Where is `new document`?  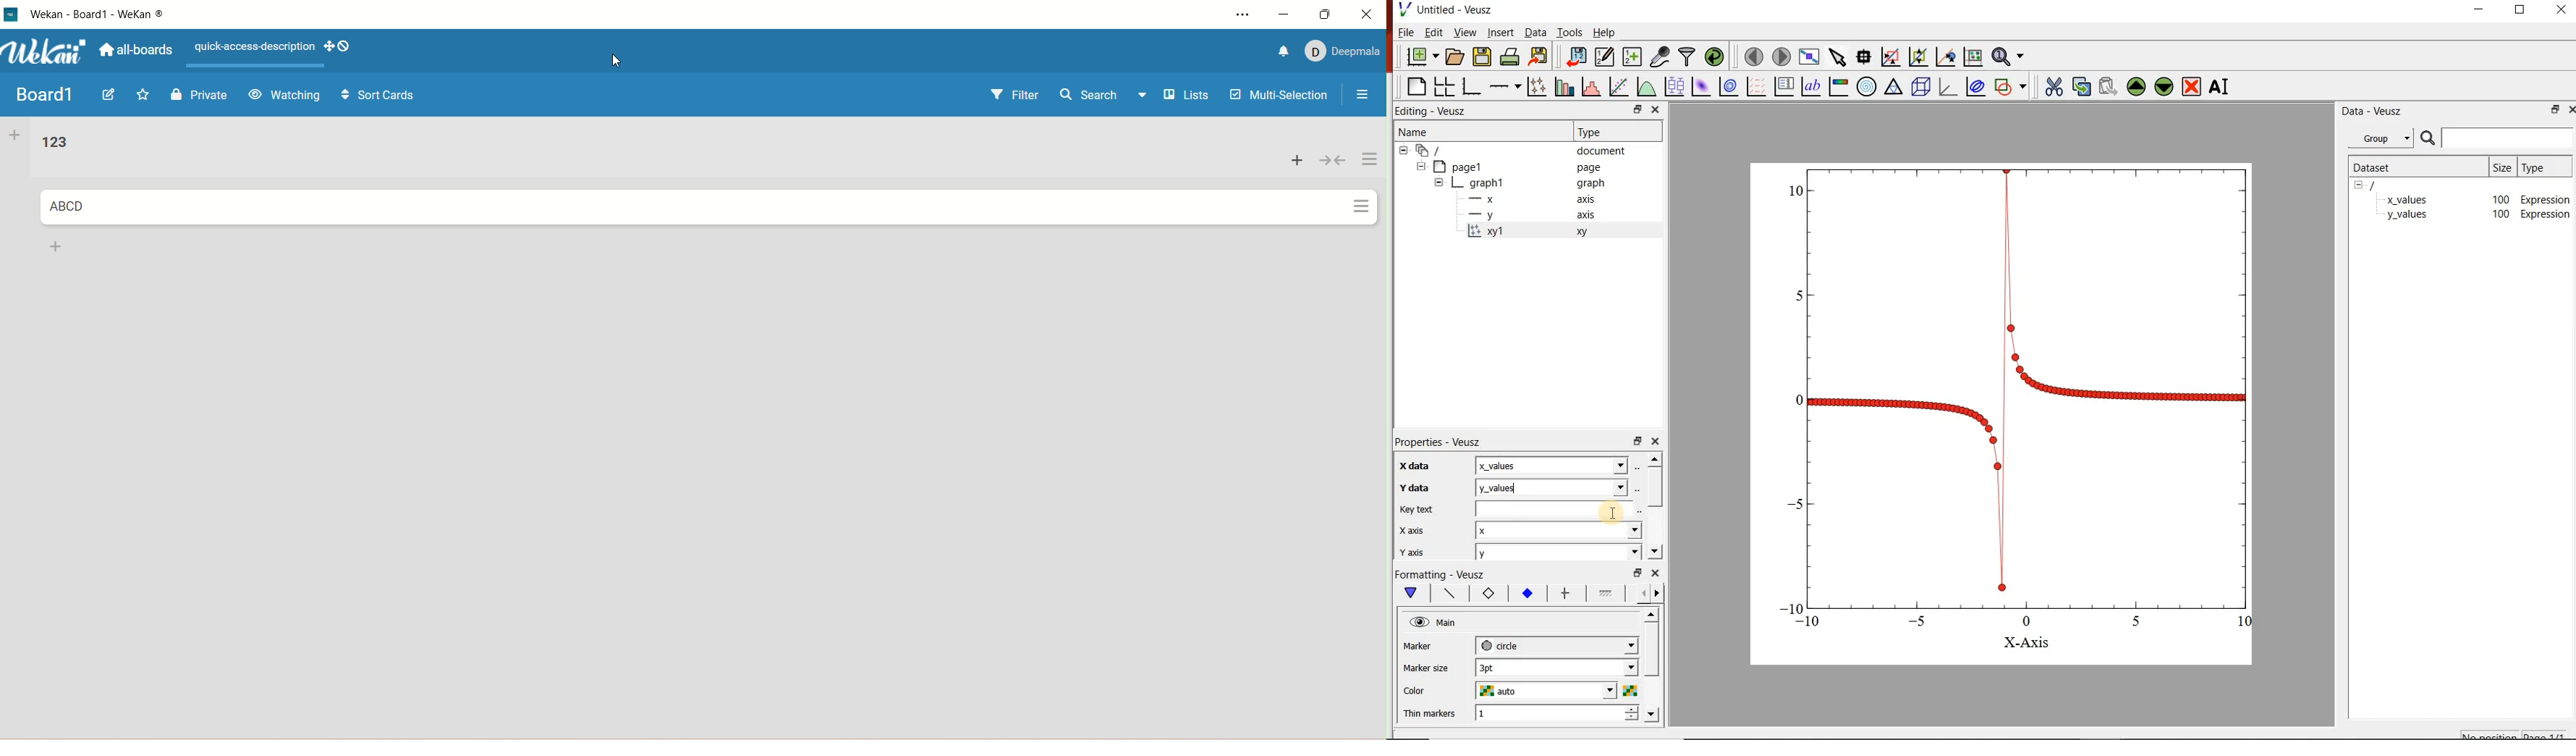 new document is located at coordinates (1423, 55).